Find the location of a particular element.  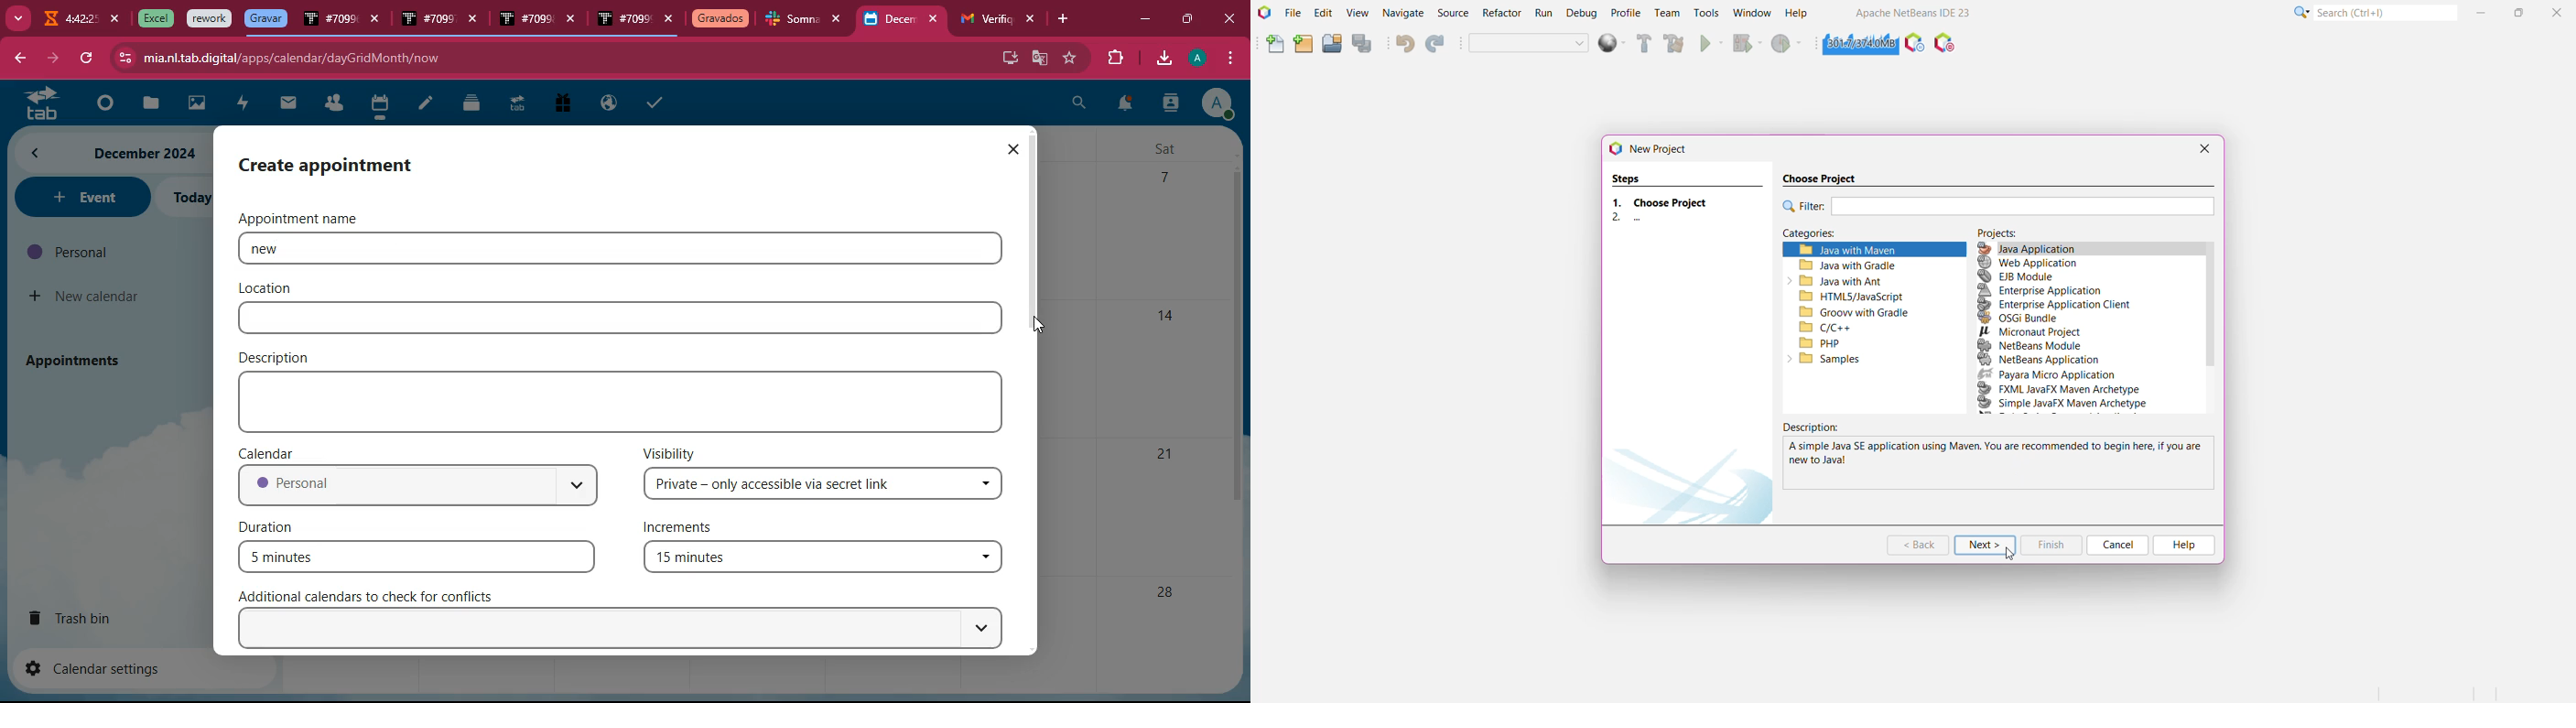

close is located at coordinates (937, 19).